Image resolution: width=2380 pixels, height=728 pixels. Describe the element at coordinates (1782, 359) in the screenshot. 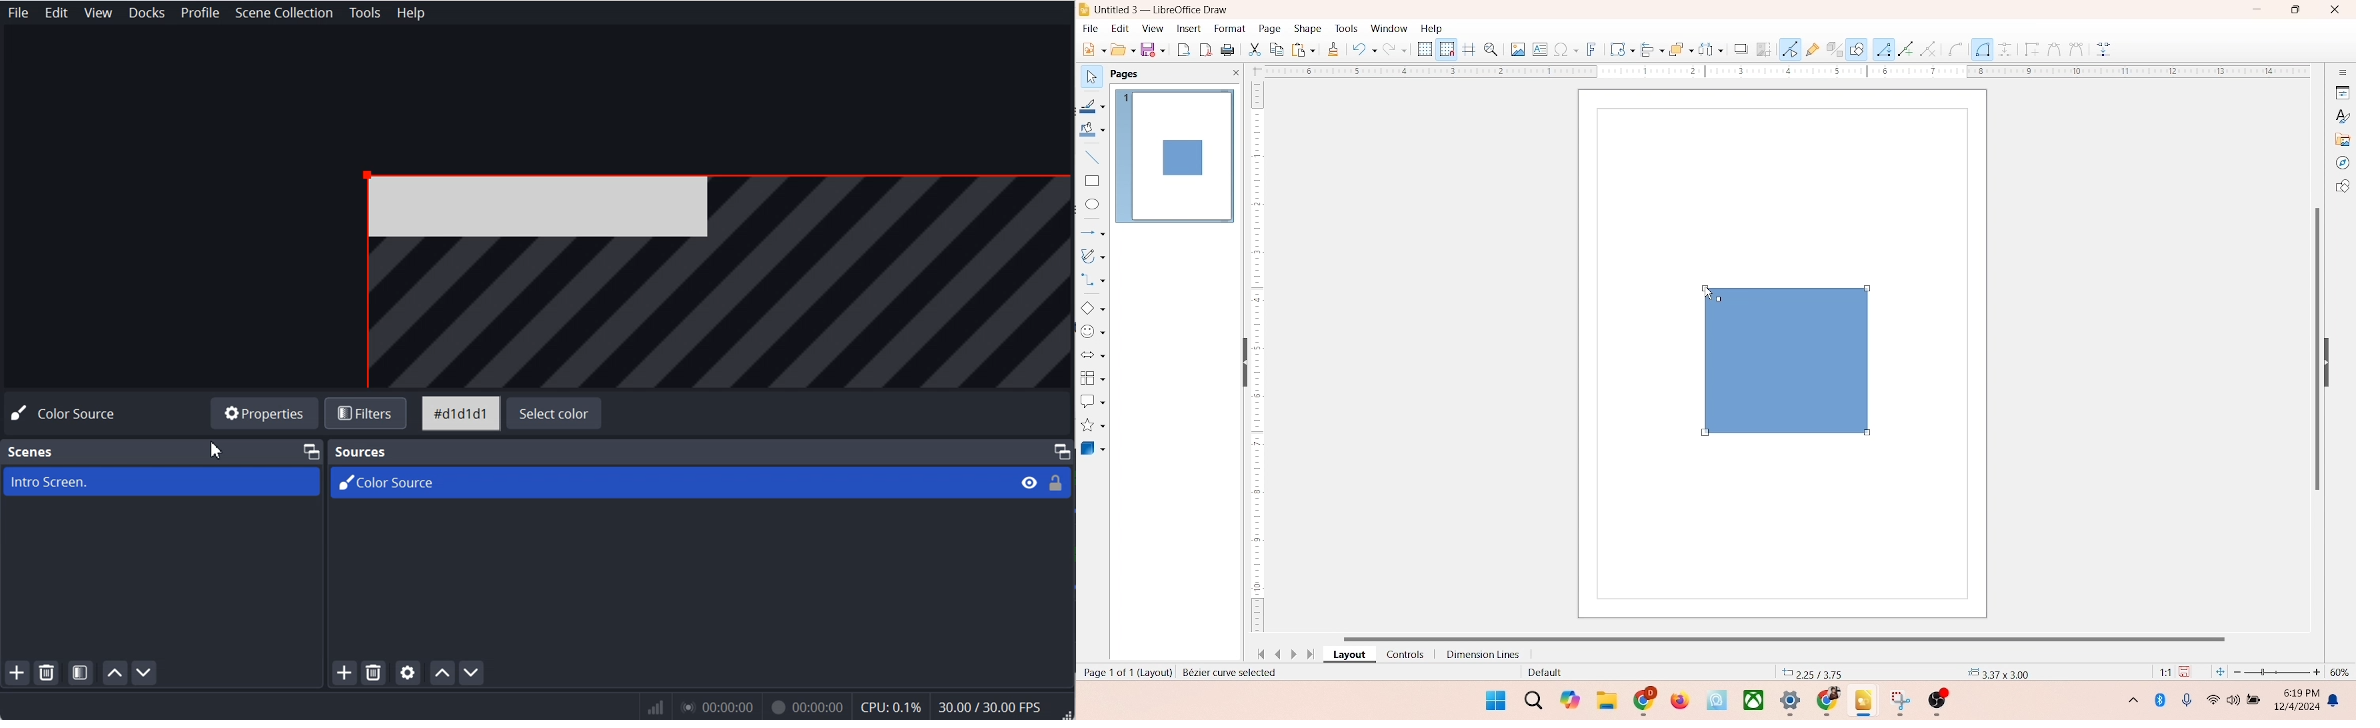

I see `shapes` at that location.